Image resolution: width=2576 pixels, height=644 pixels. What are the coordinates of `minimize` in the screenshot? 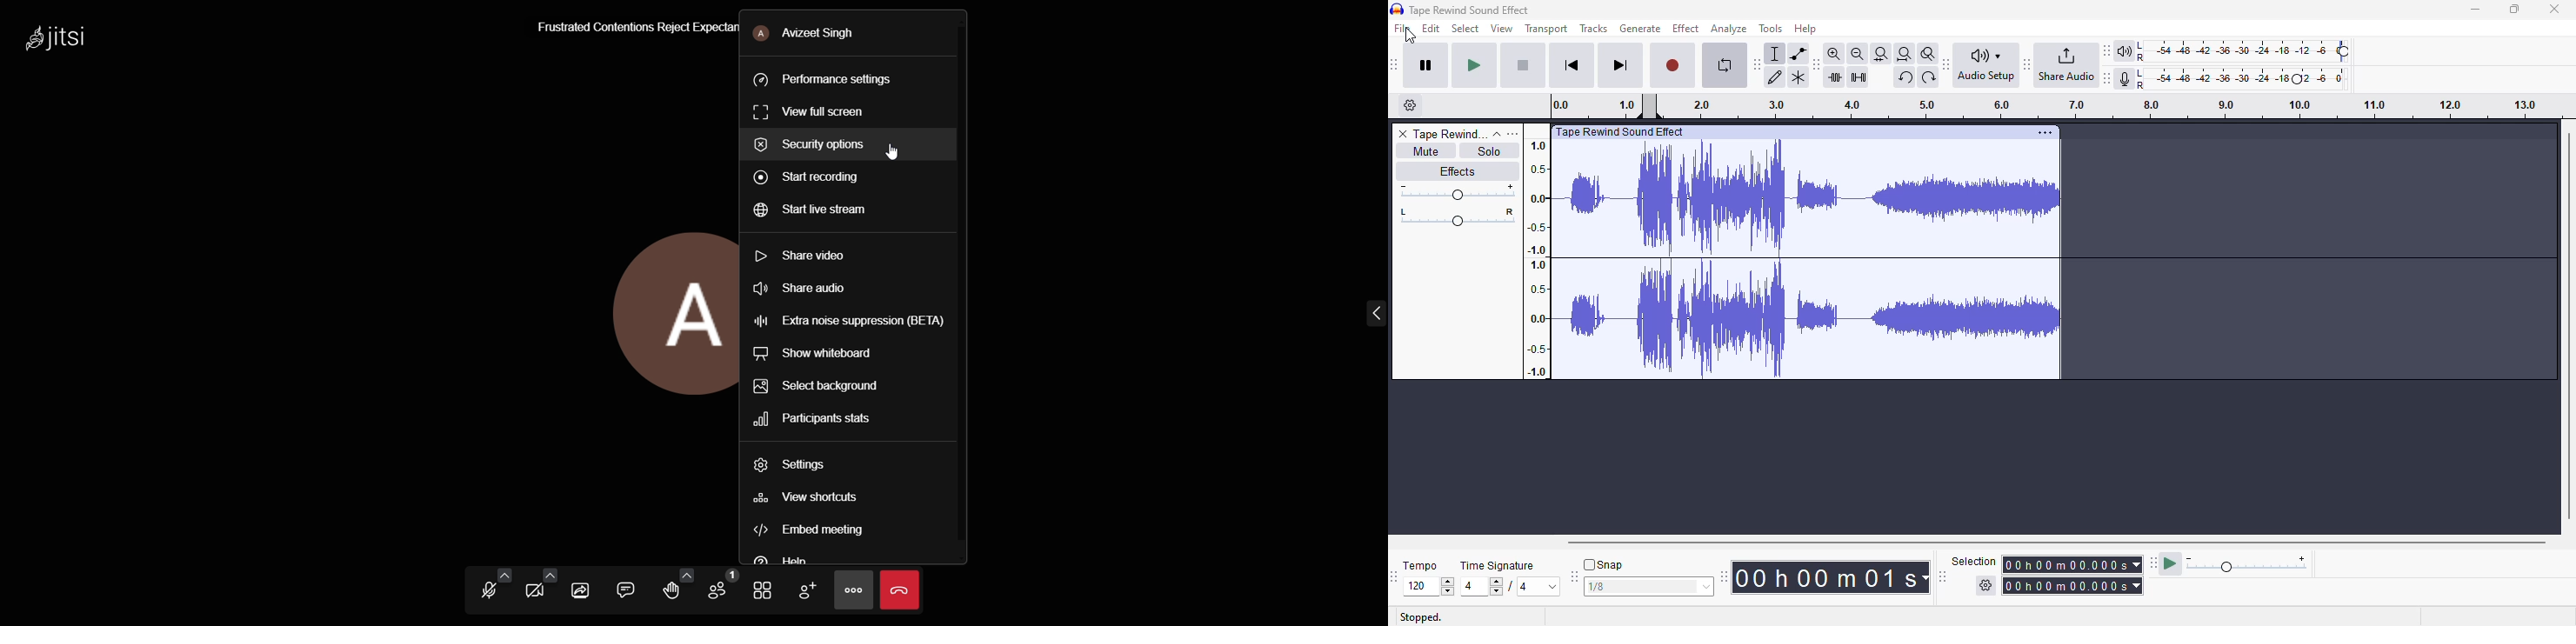 It's located at (2474, 10).